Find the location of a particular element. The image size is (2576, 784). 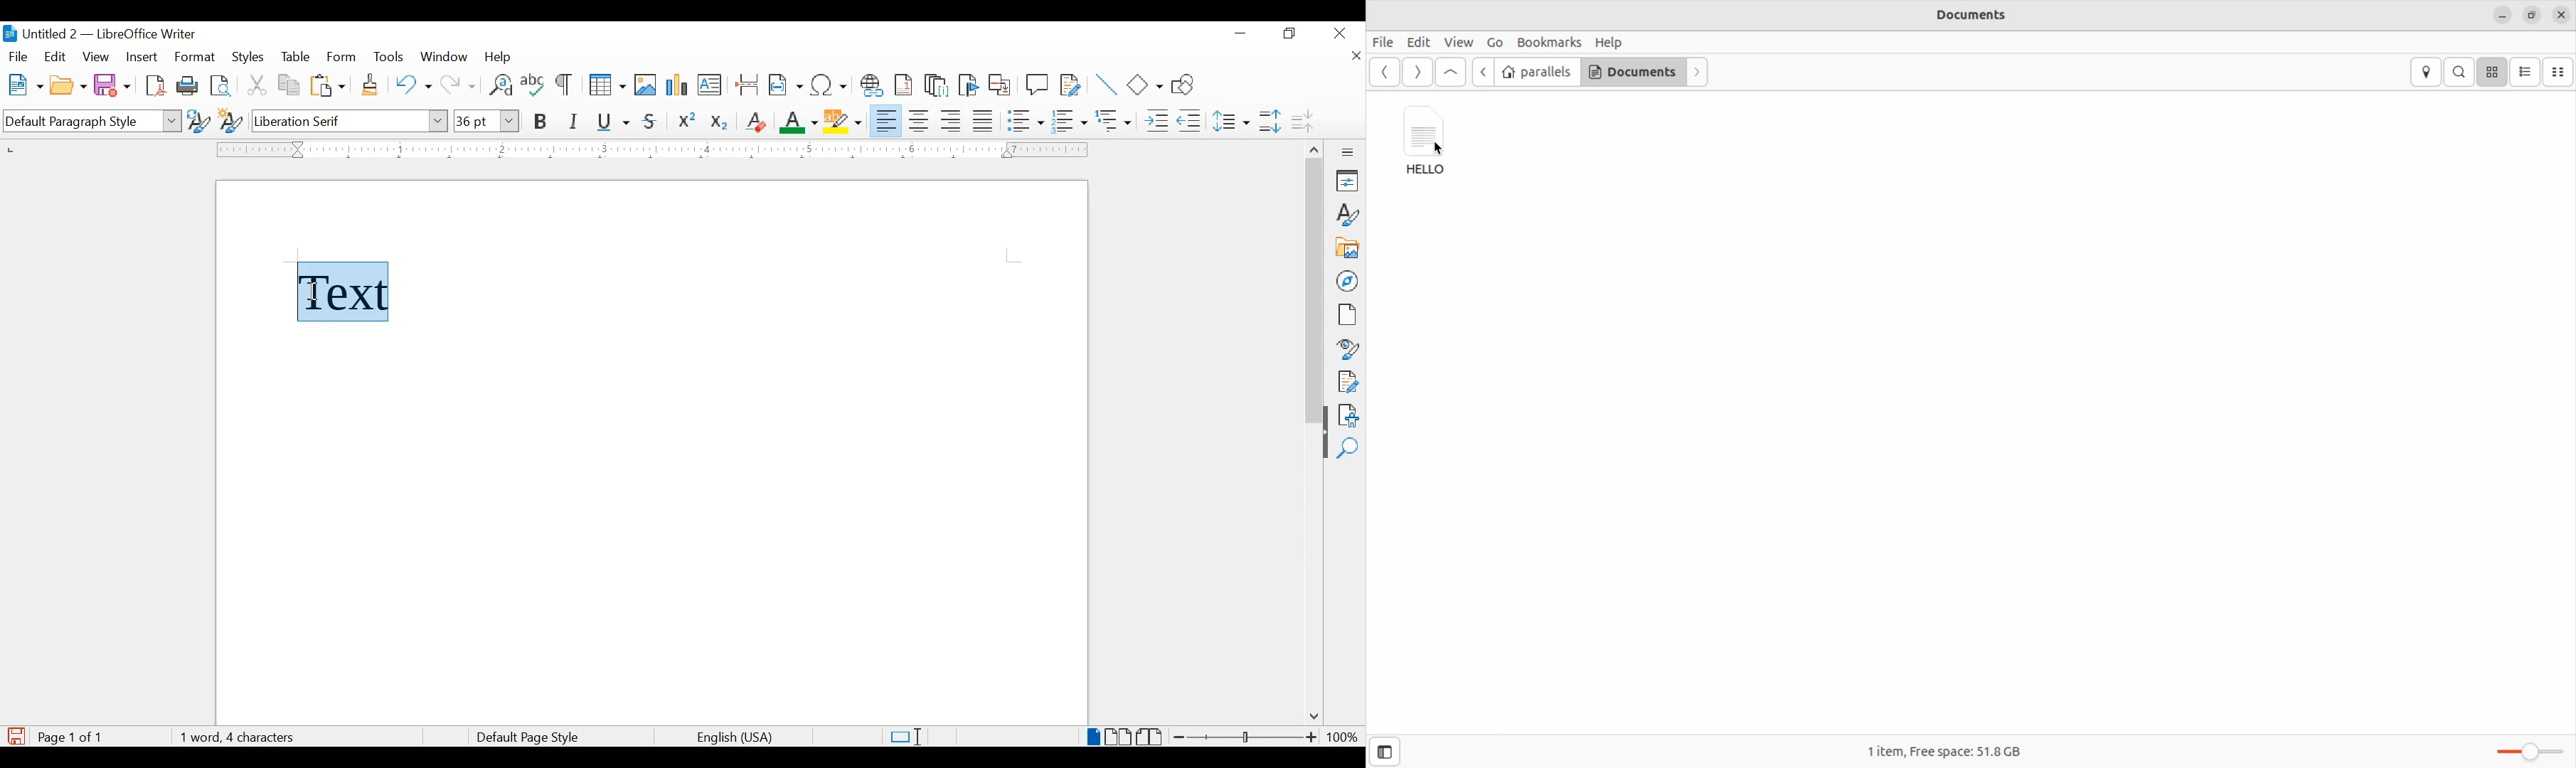

scroll down arrow is located at coordinates (1311, 718).